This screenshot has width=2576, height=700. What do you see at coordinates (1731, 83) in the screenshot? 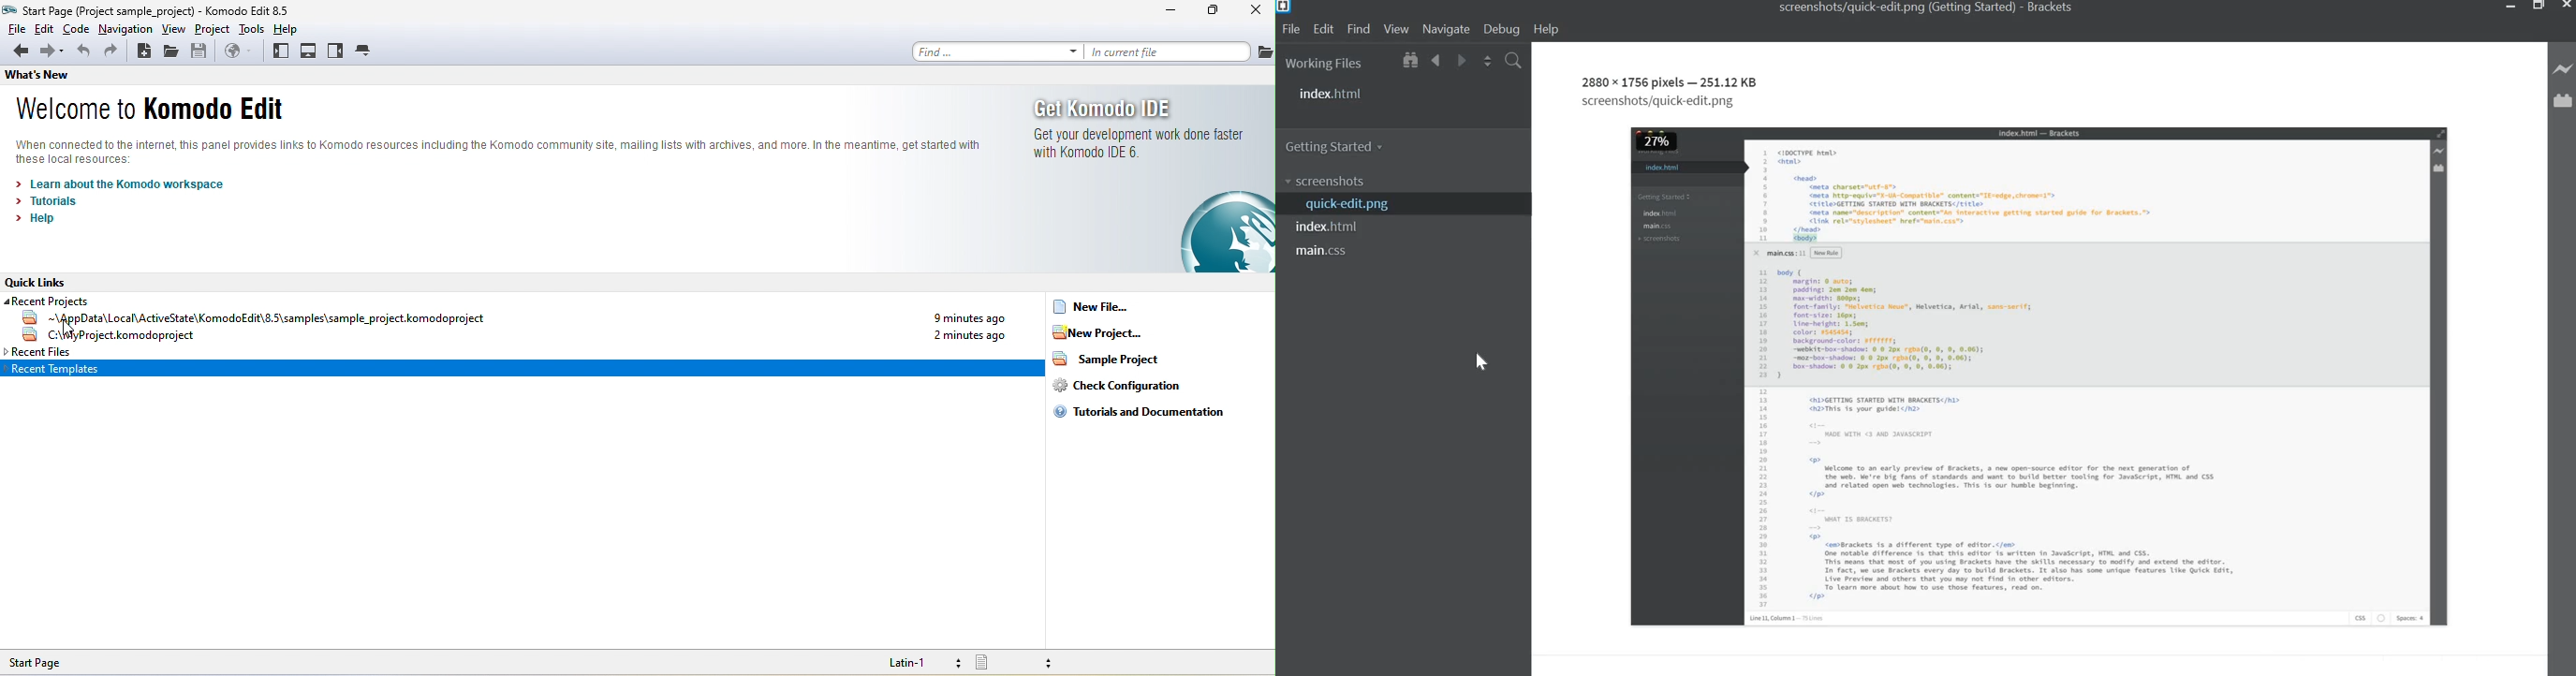
I see `File Kilobytes` at bounding box center [1731, 83].